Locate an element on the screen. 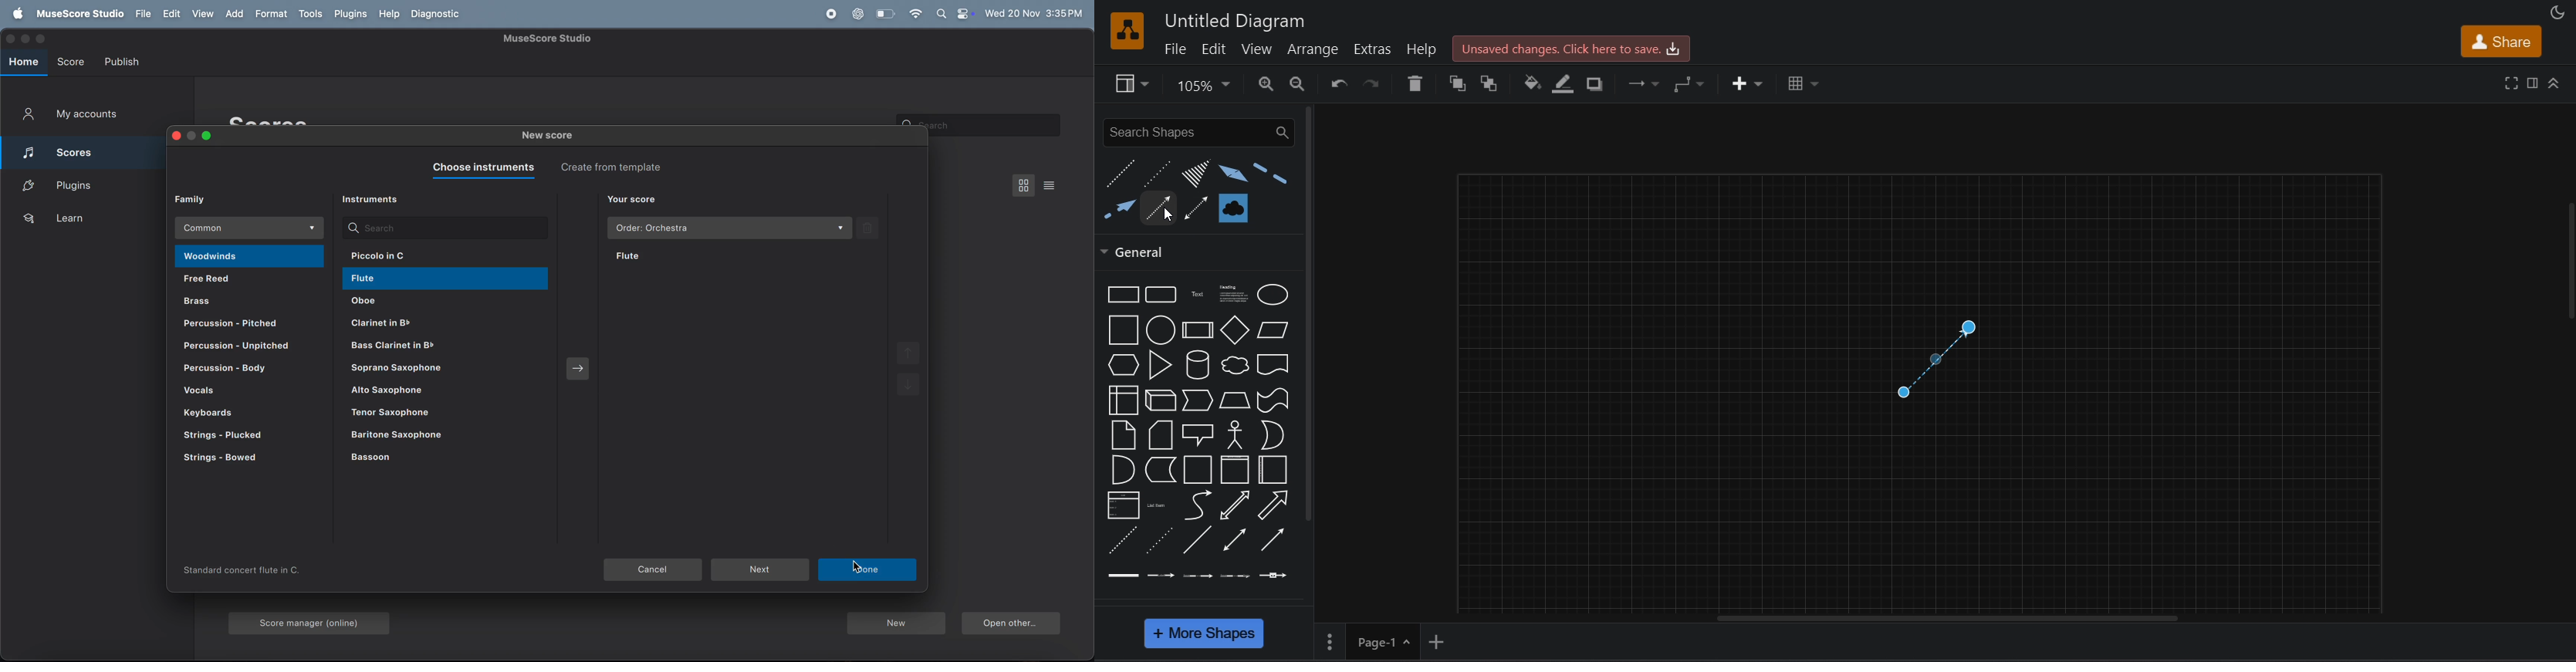  zoom out is located at coordinates (1298, 83).